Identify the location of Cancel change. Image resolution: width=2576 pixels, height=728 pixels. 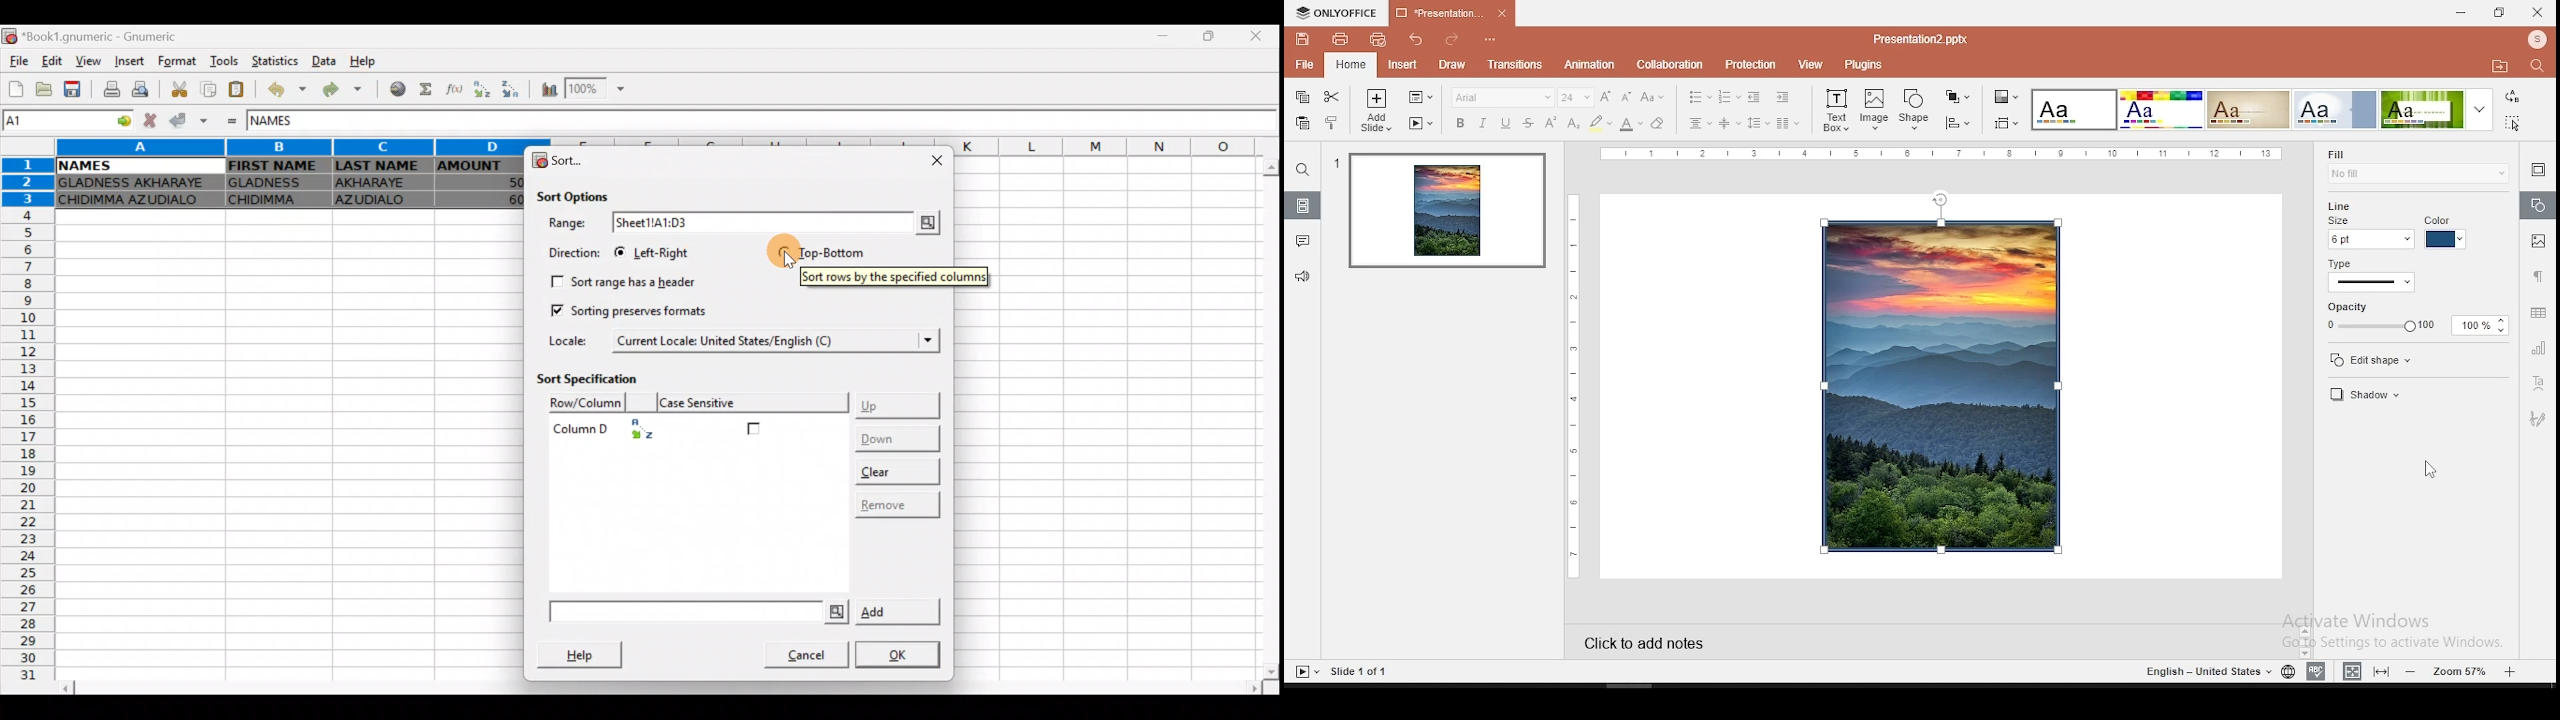
(148, 121).